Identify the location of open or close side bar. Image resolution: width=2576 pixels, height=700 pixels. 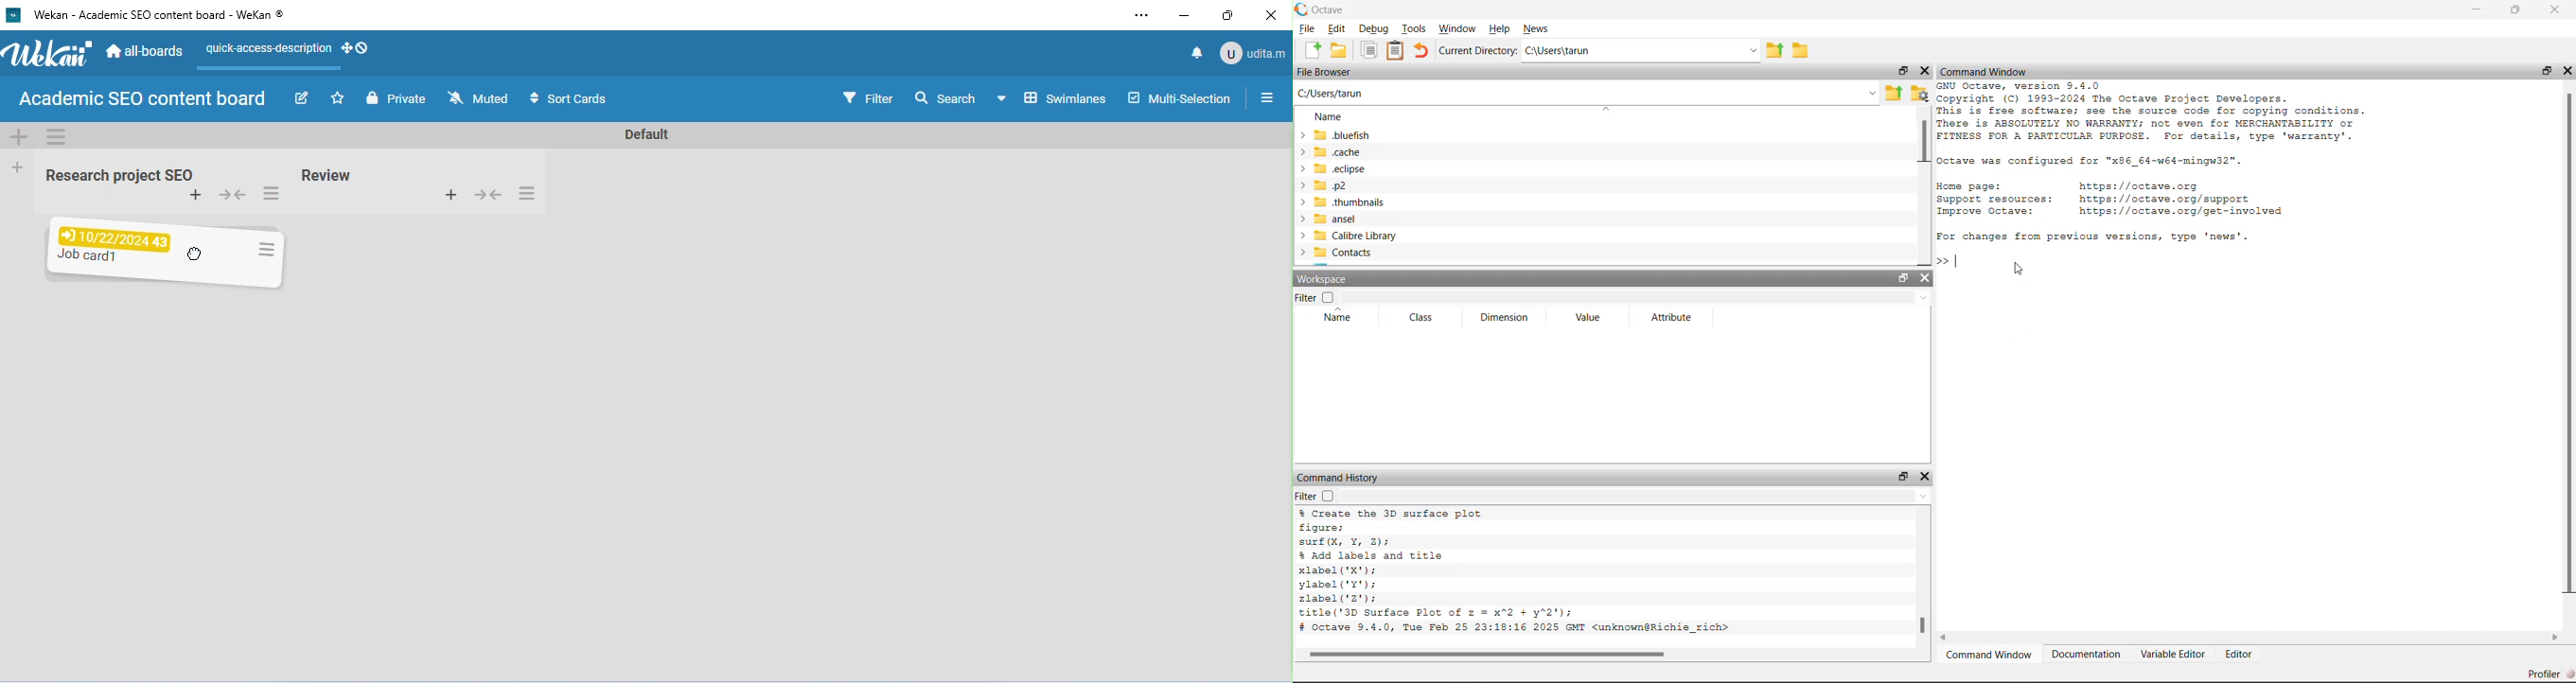
(1266, 96).